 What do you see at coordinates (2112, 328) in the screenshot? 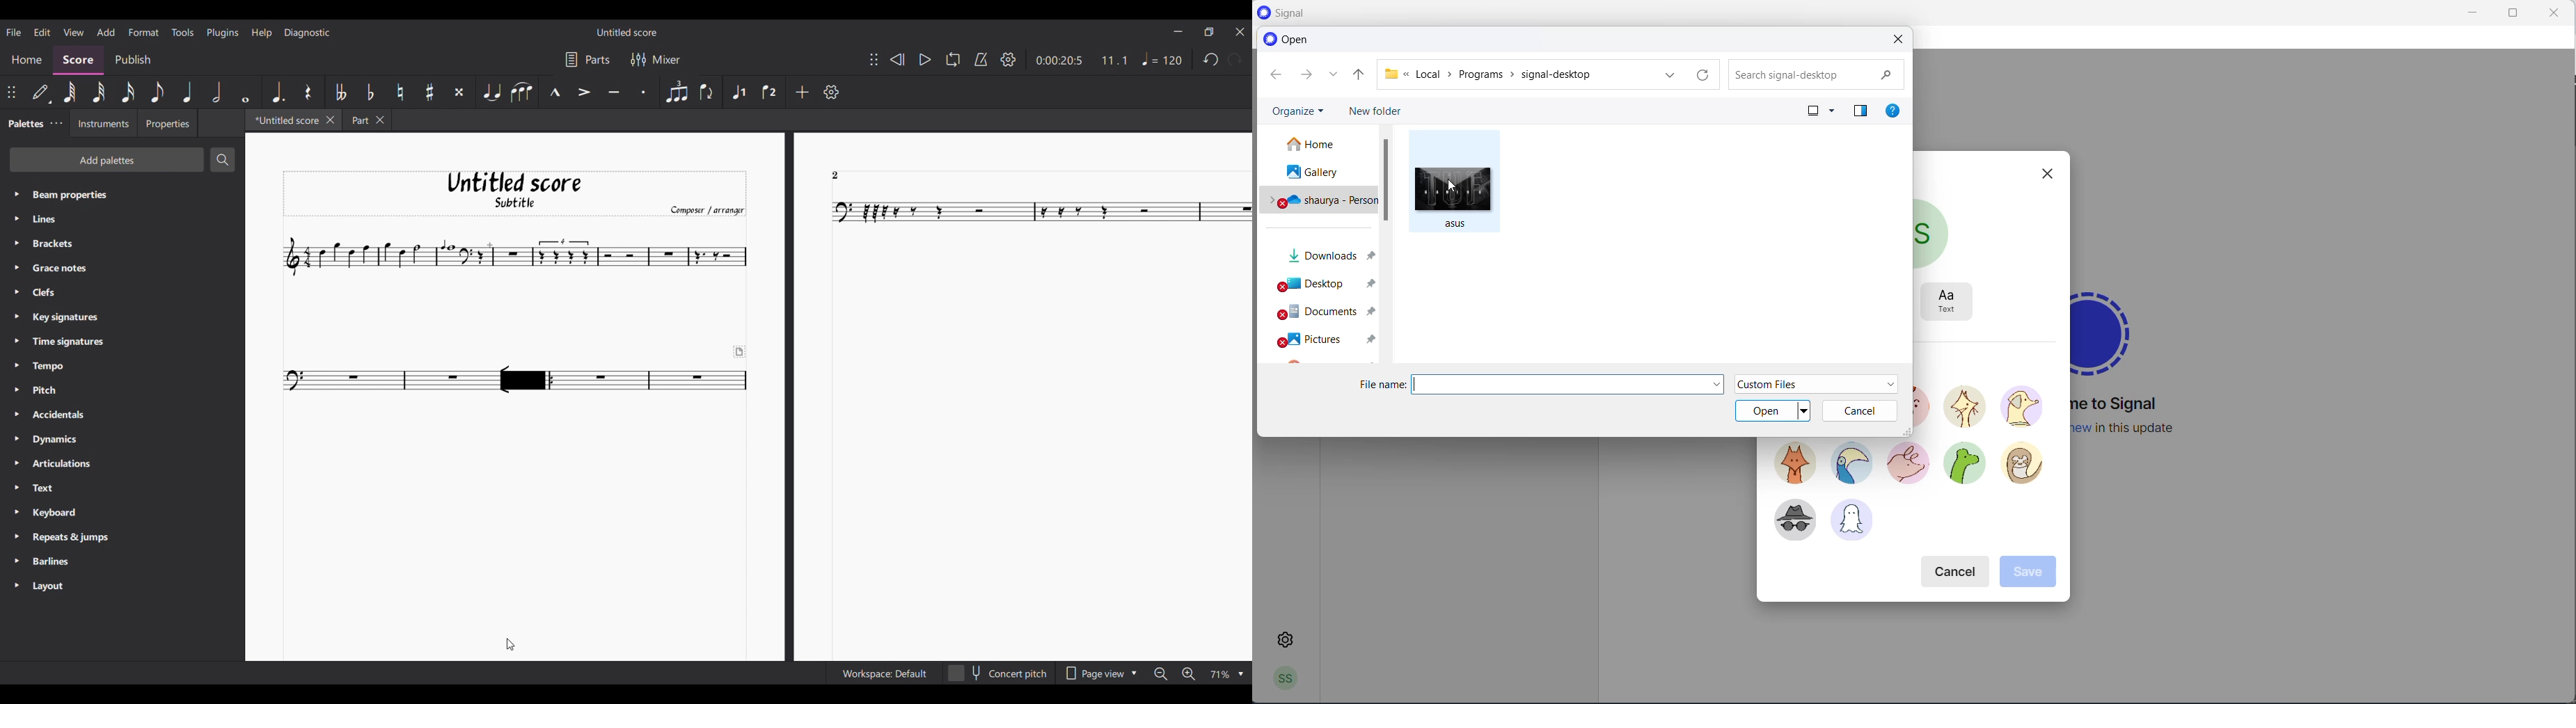
I see `signal logo` at bounding box center [2112, 328].